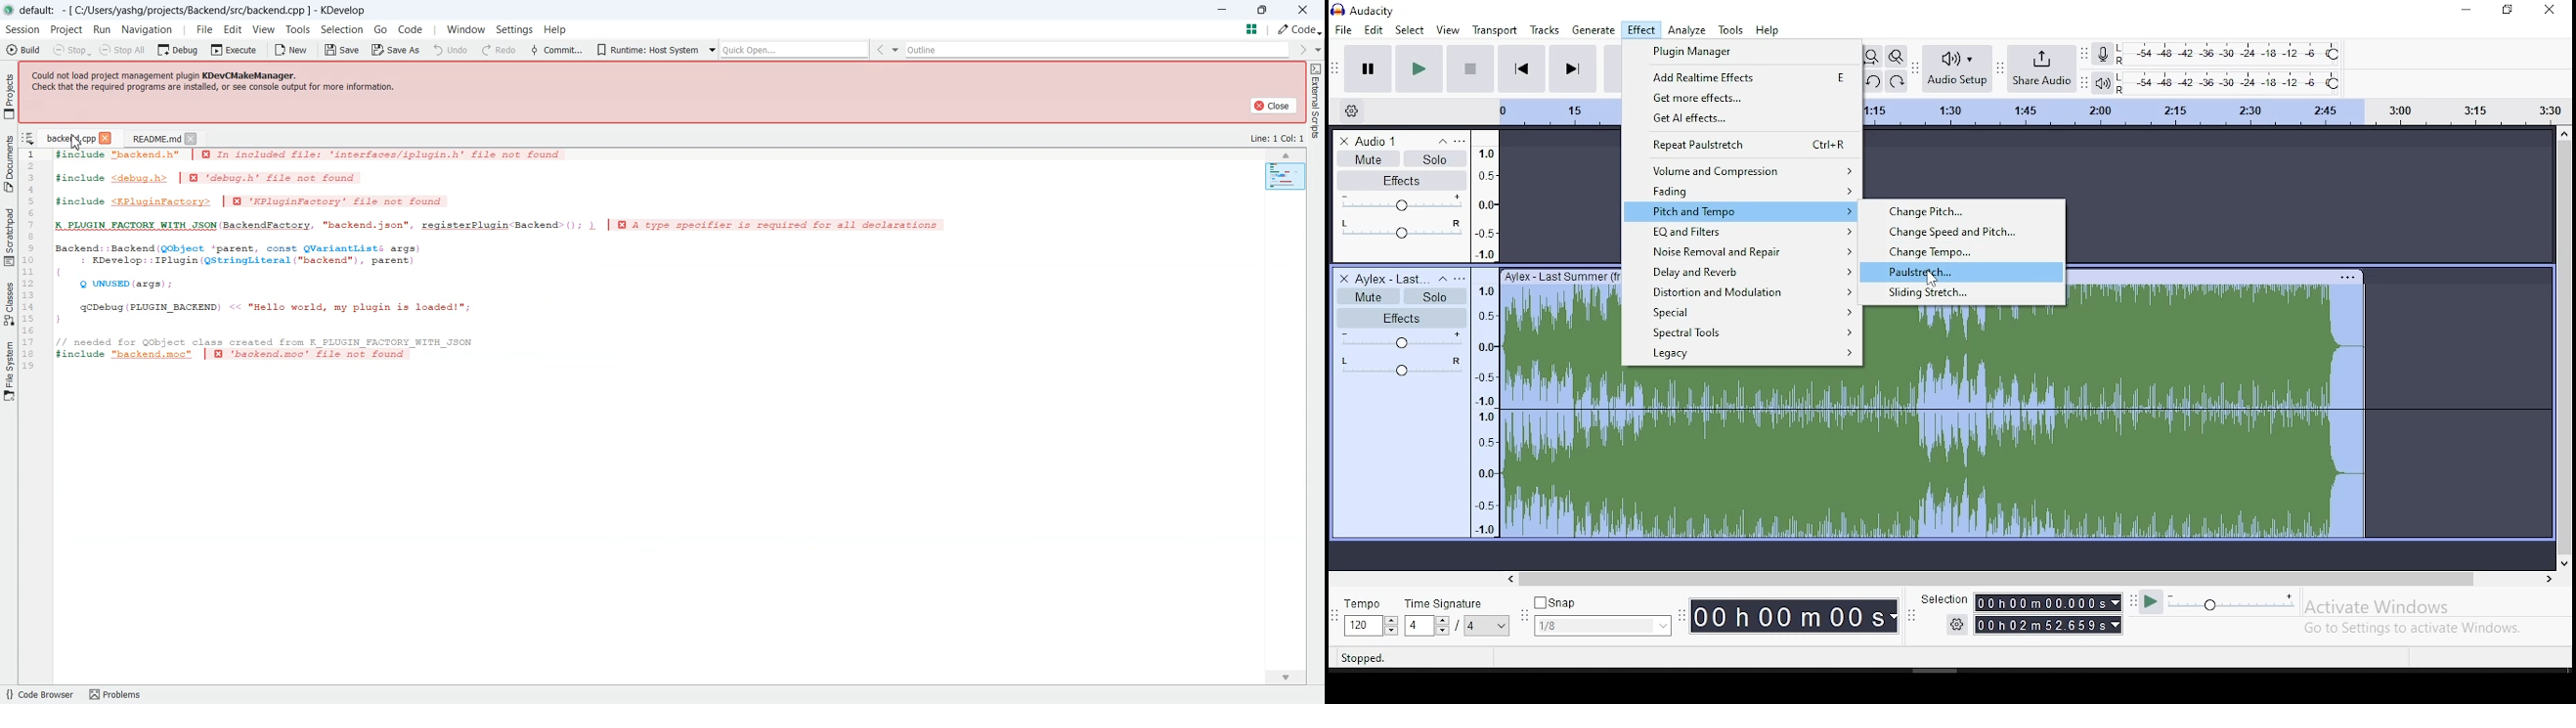 This screenshot has width=2576, height=728. Describe the element at coordinates (1928, 279) in the screenshot. I see `cursor` at that location.